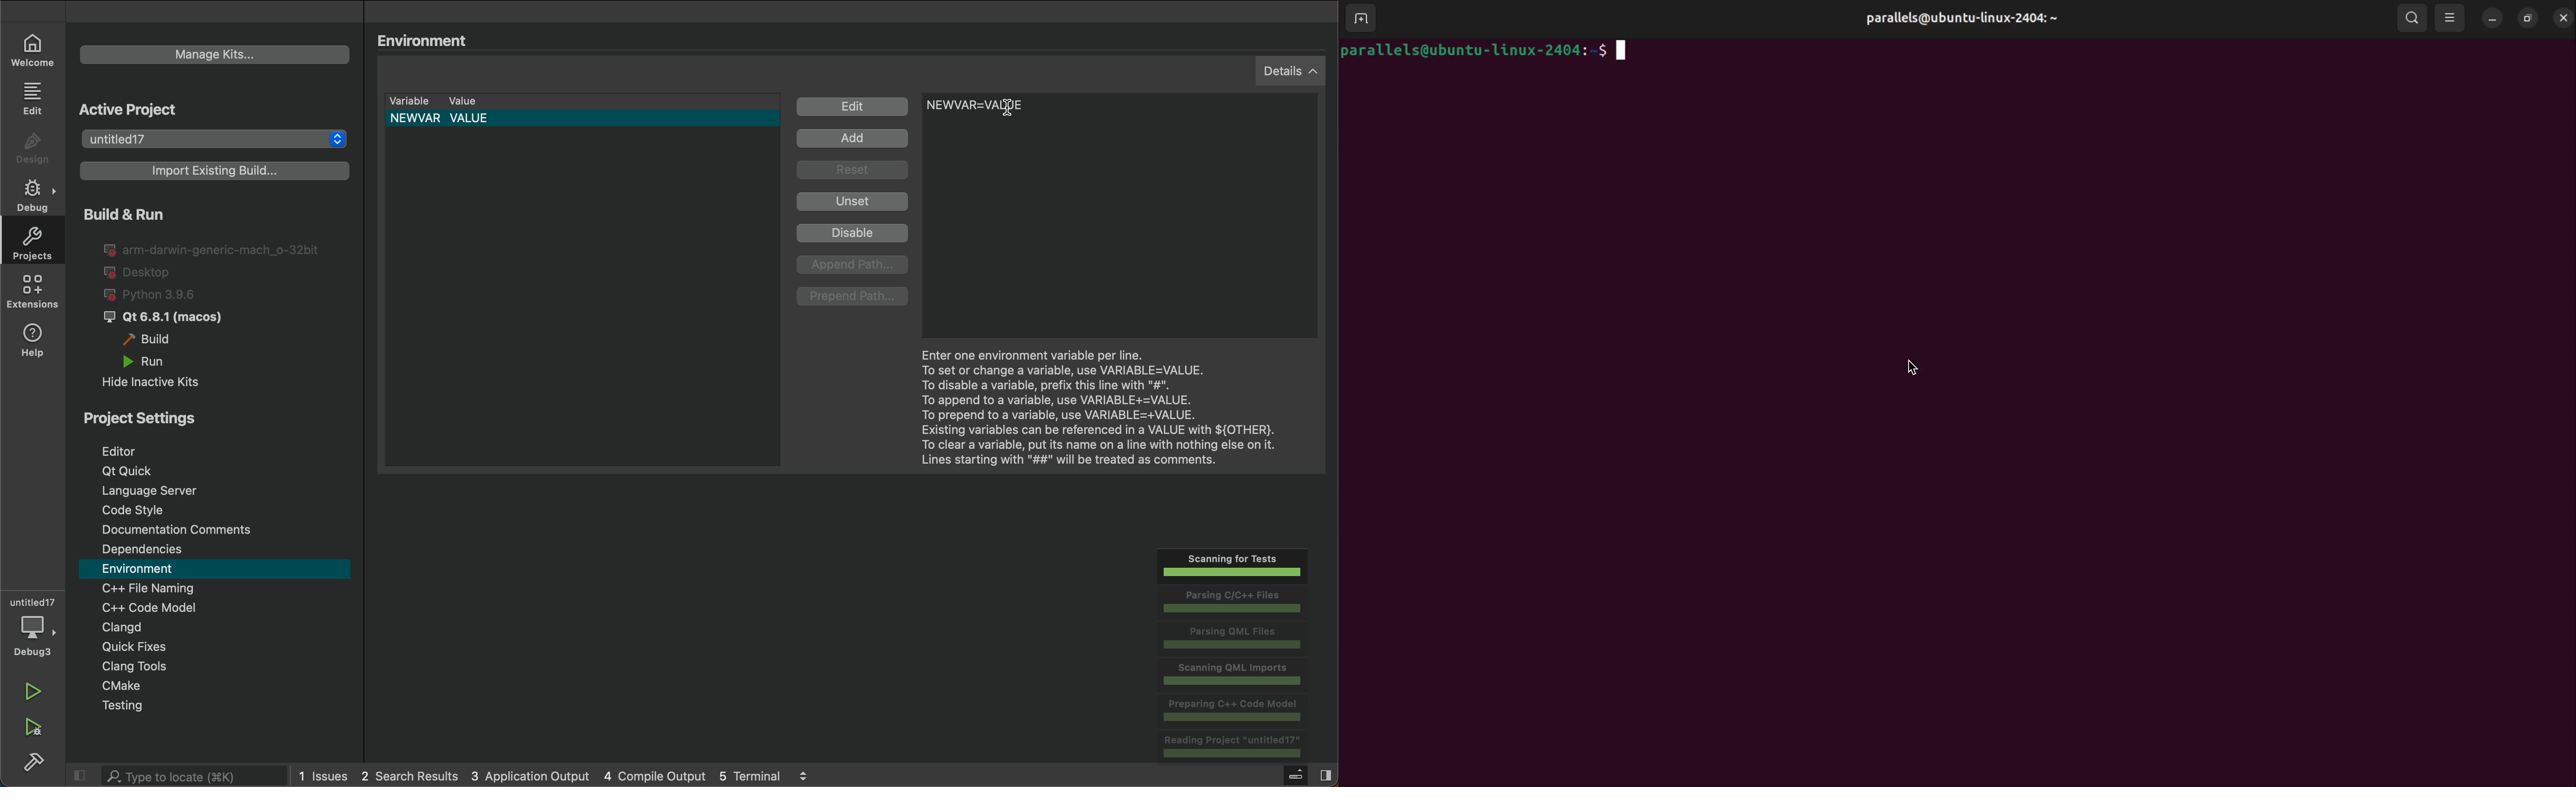  I want to click on Active Project, so click(187, 109).